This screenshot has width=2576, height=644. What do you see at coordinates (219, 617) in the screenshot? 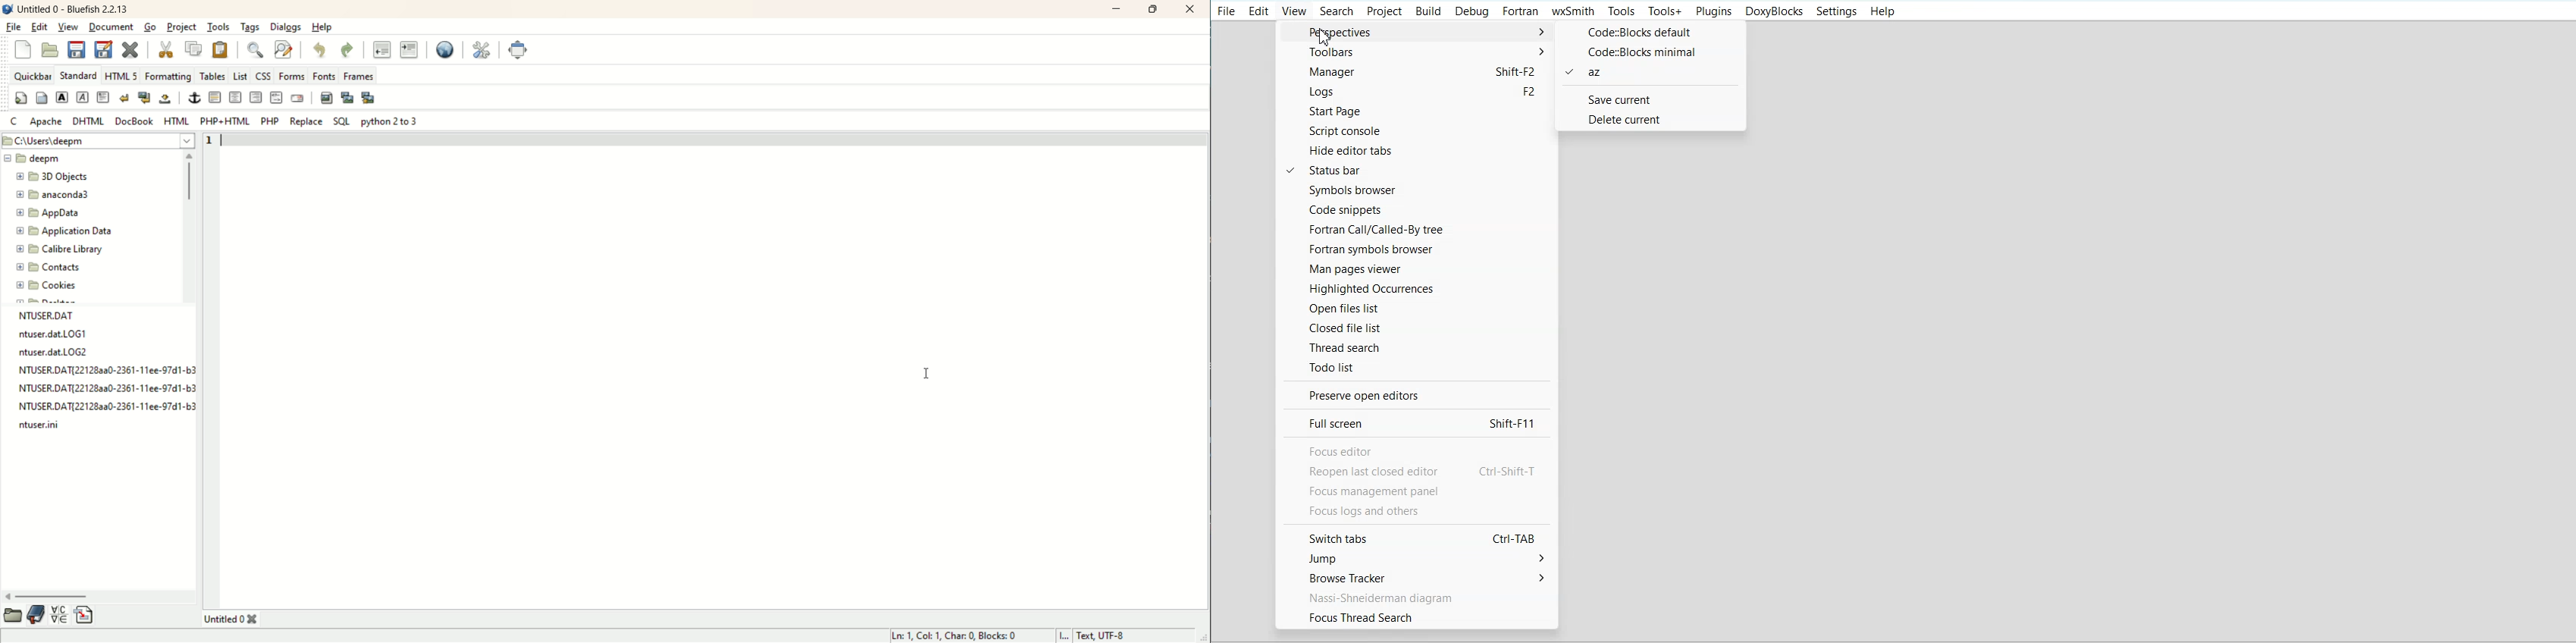
I see `Untitled 0` at bounding box center [219, 617].